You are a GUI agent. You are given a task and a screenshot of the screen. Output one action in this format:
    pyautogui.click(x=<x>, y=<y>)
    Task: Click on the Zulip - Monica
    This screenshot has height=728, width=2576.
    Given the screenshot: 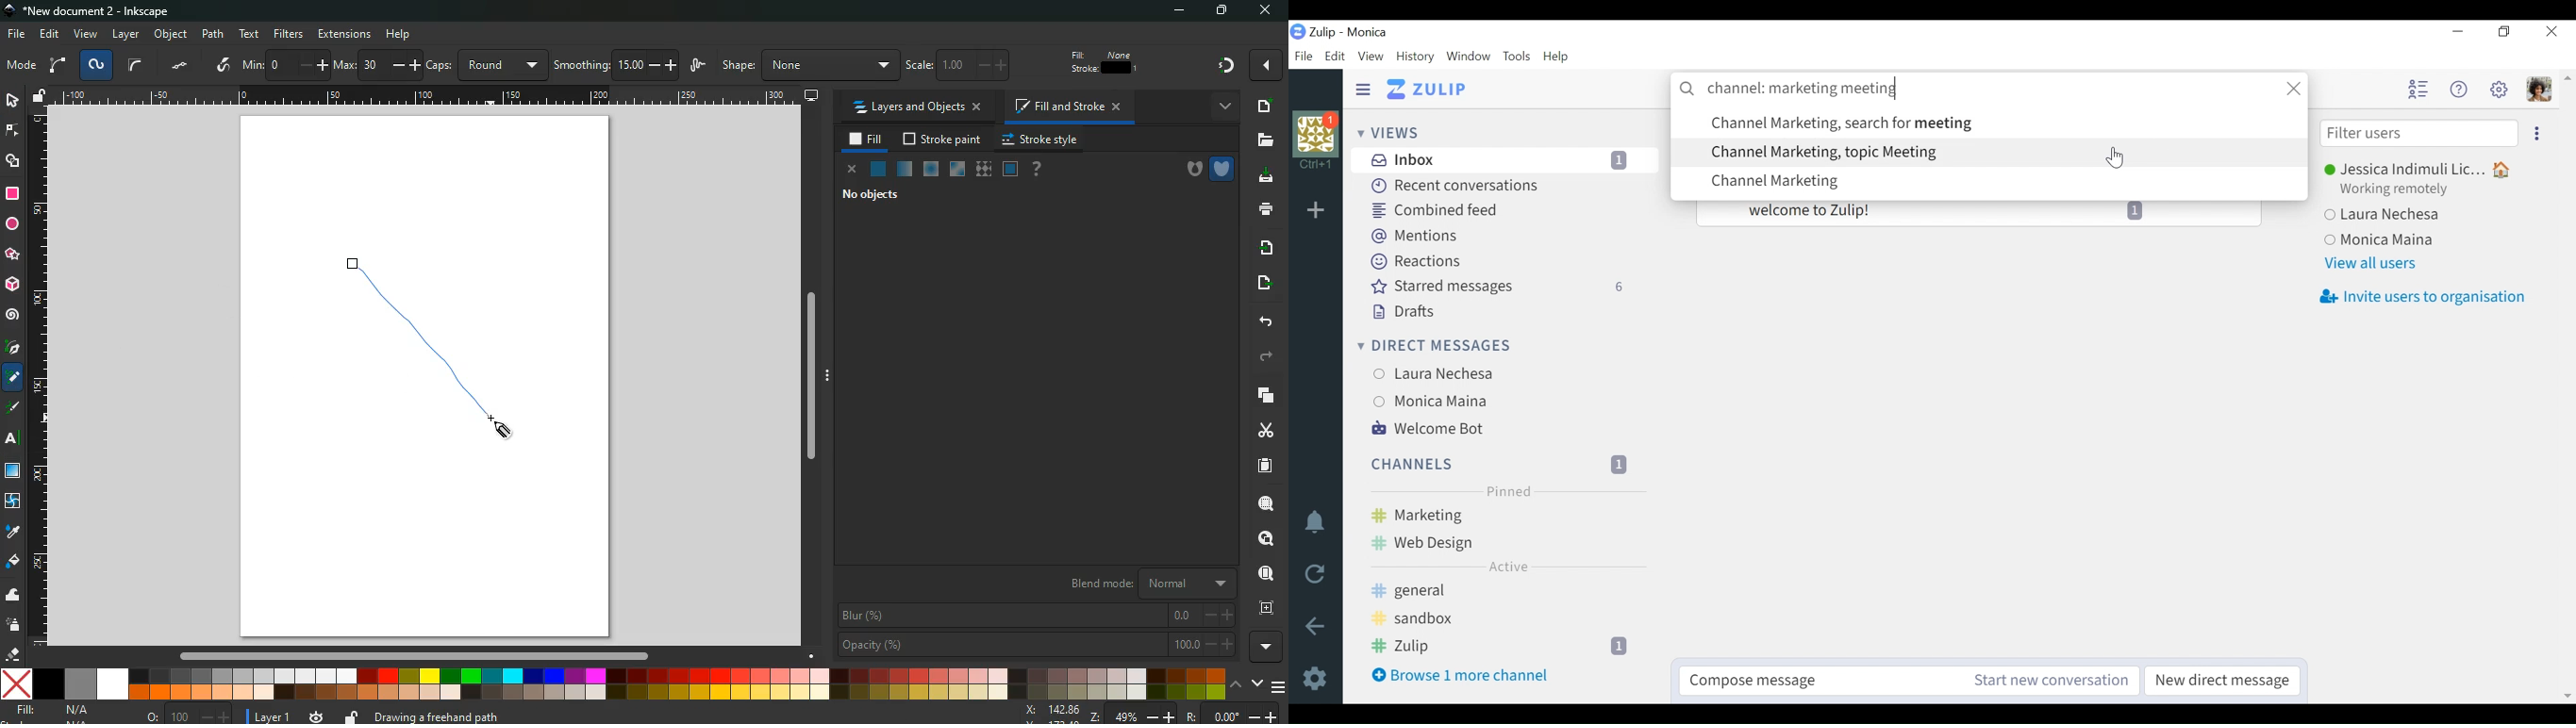 What is the action you would take?
    pyautogui.click(x=1350, y=33)
    